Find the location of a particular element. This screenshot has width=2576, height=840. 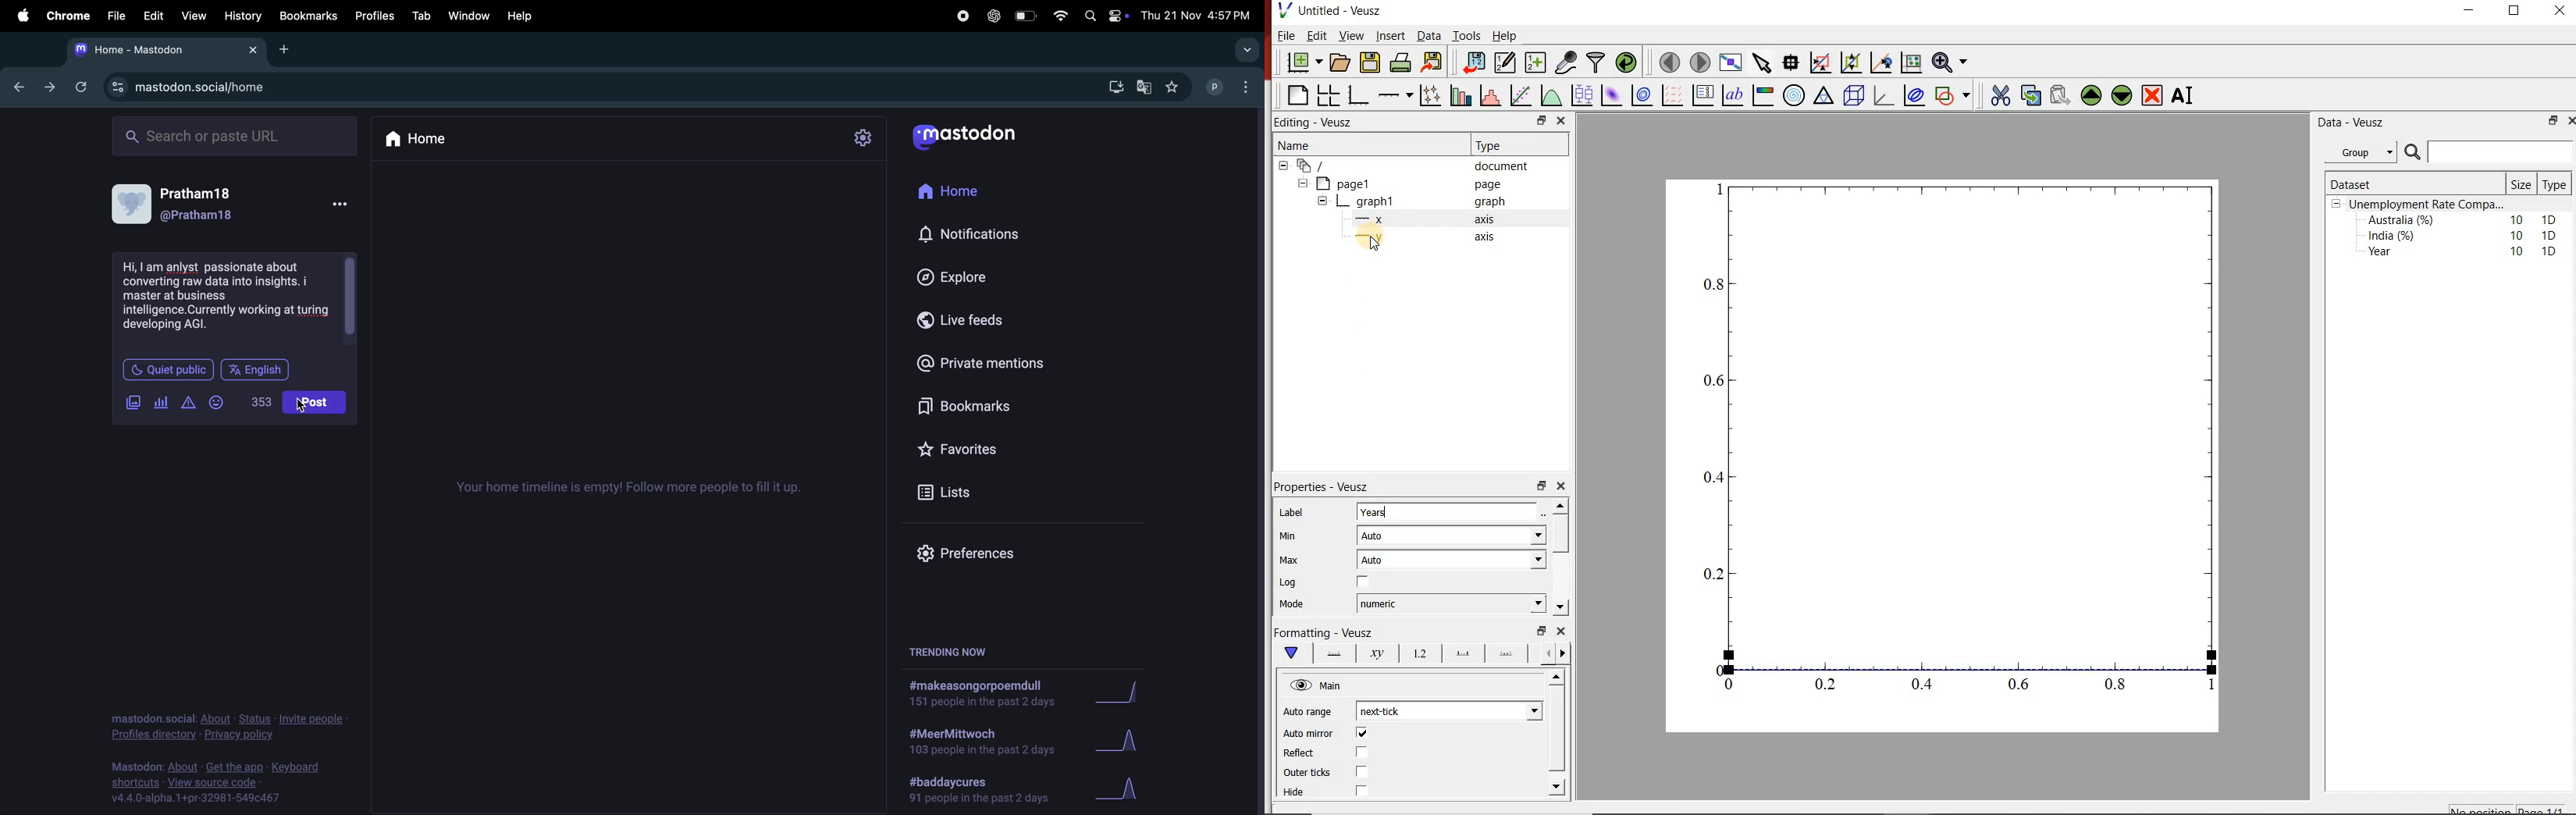

wifi is located at coordinates (1058, 18).